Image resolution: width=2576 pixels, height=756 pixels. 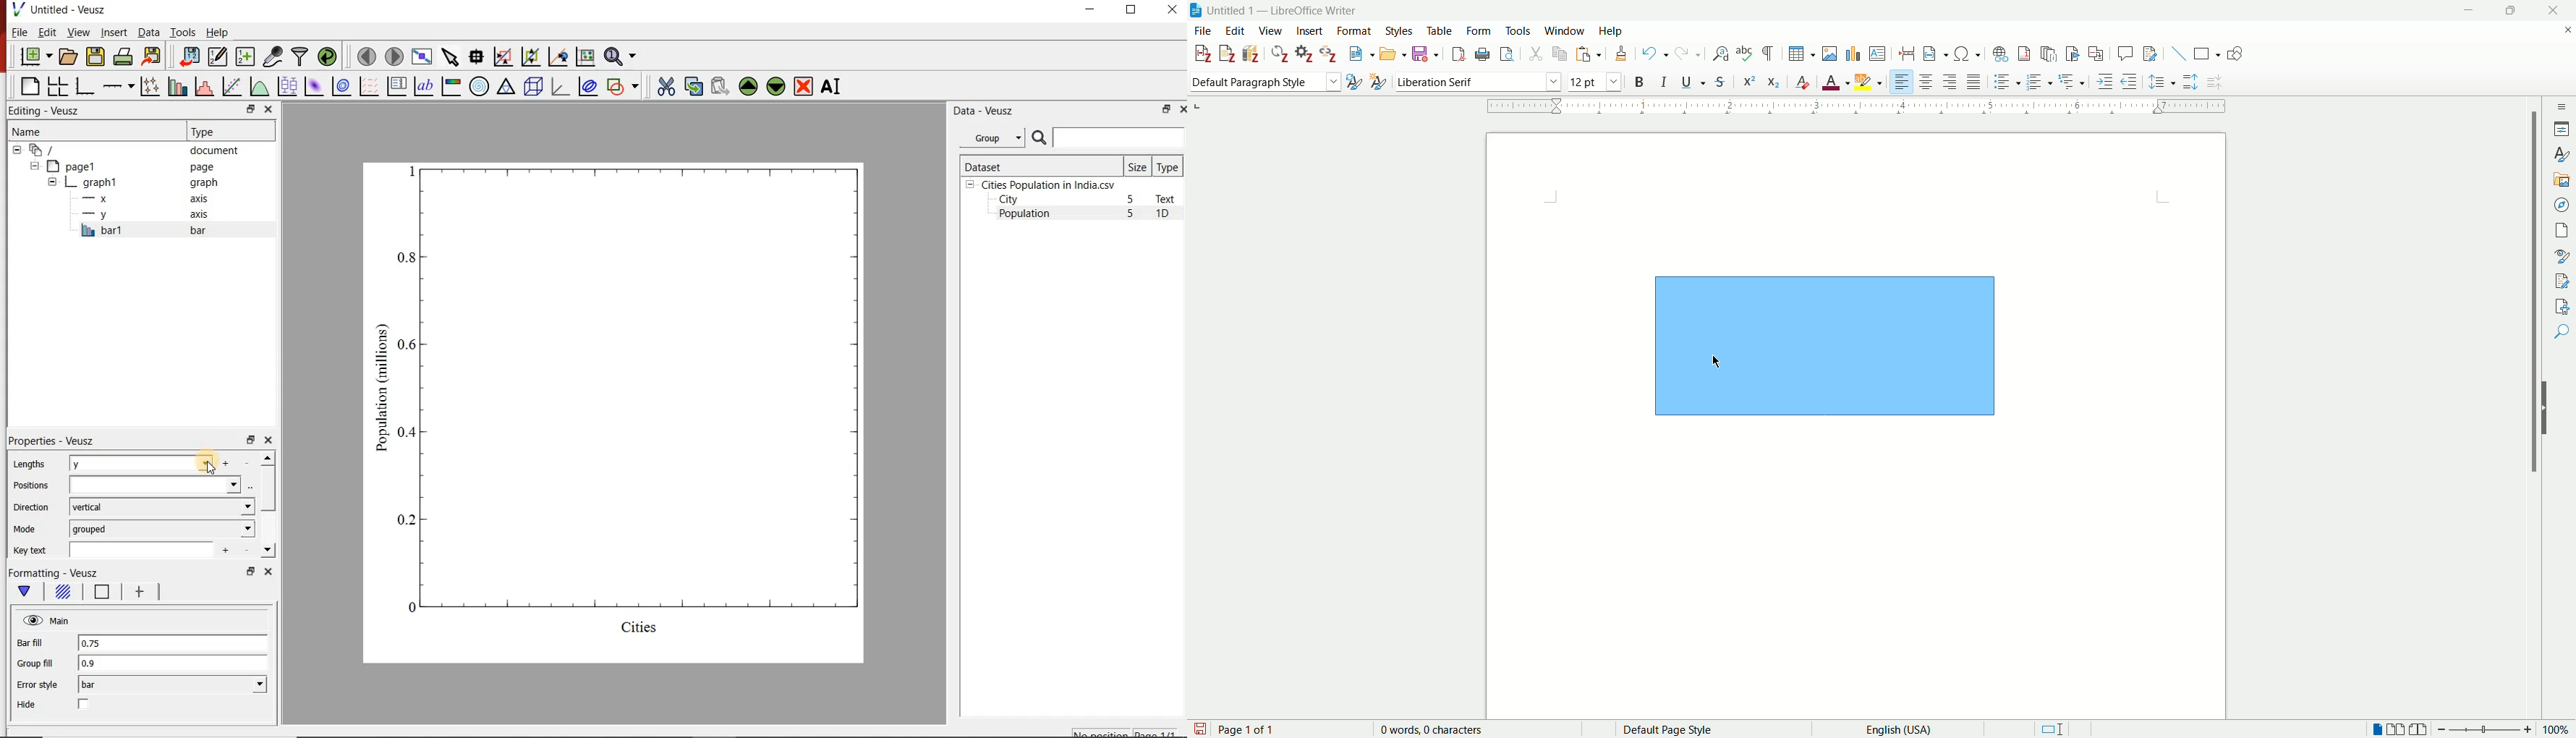 What do you see at coordinates (1774, 82) in the screenshot?
I see `subscript` at bounding box center [1774, 82].